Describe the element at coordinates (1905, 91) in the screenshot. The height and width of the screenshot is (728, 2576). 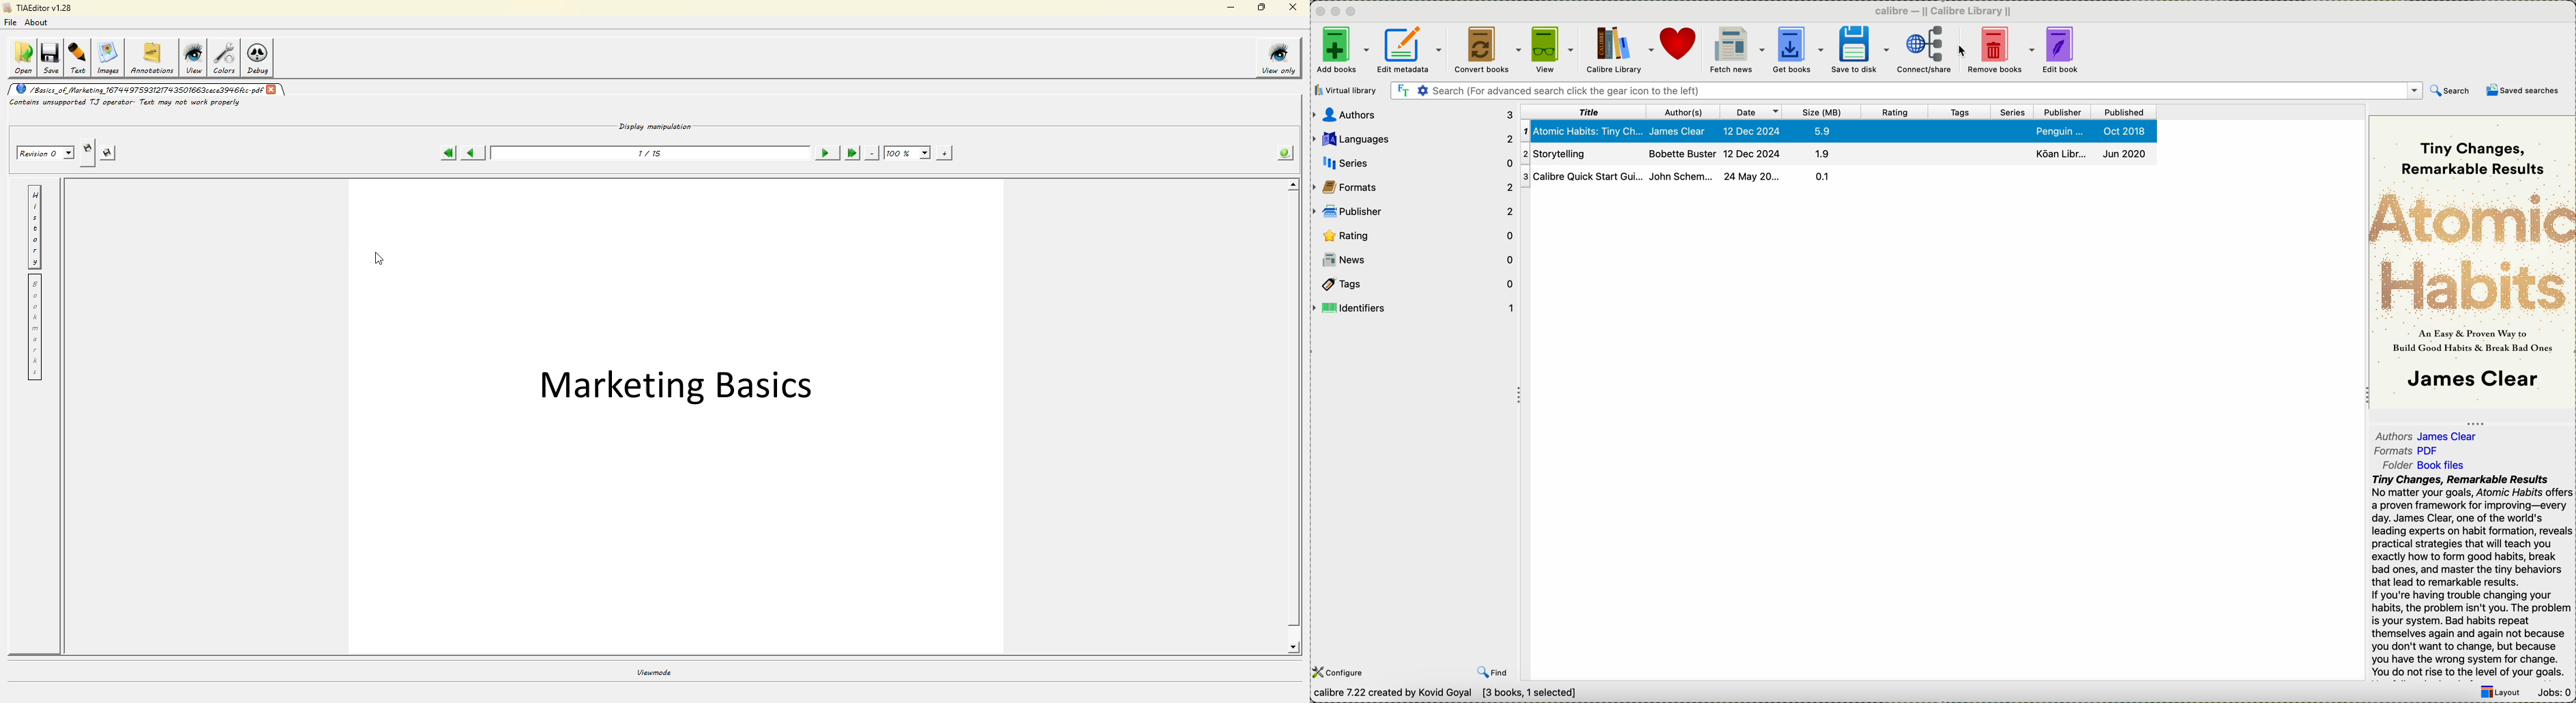
I see `search bar` at that location.